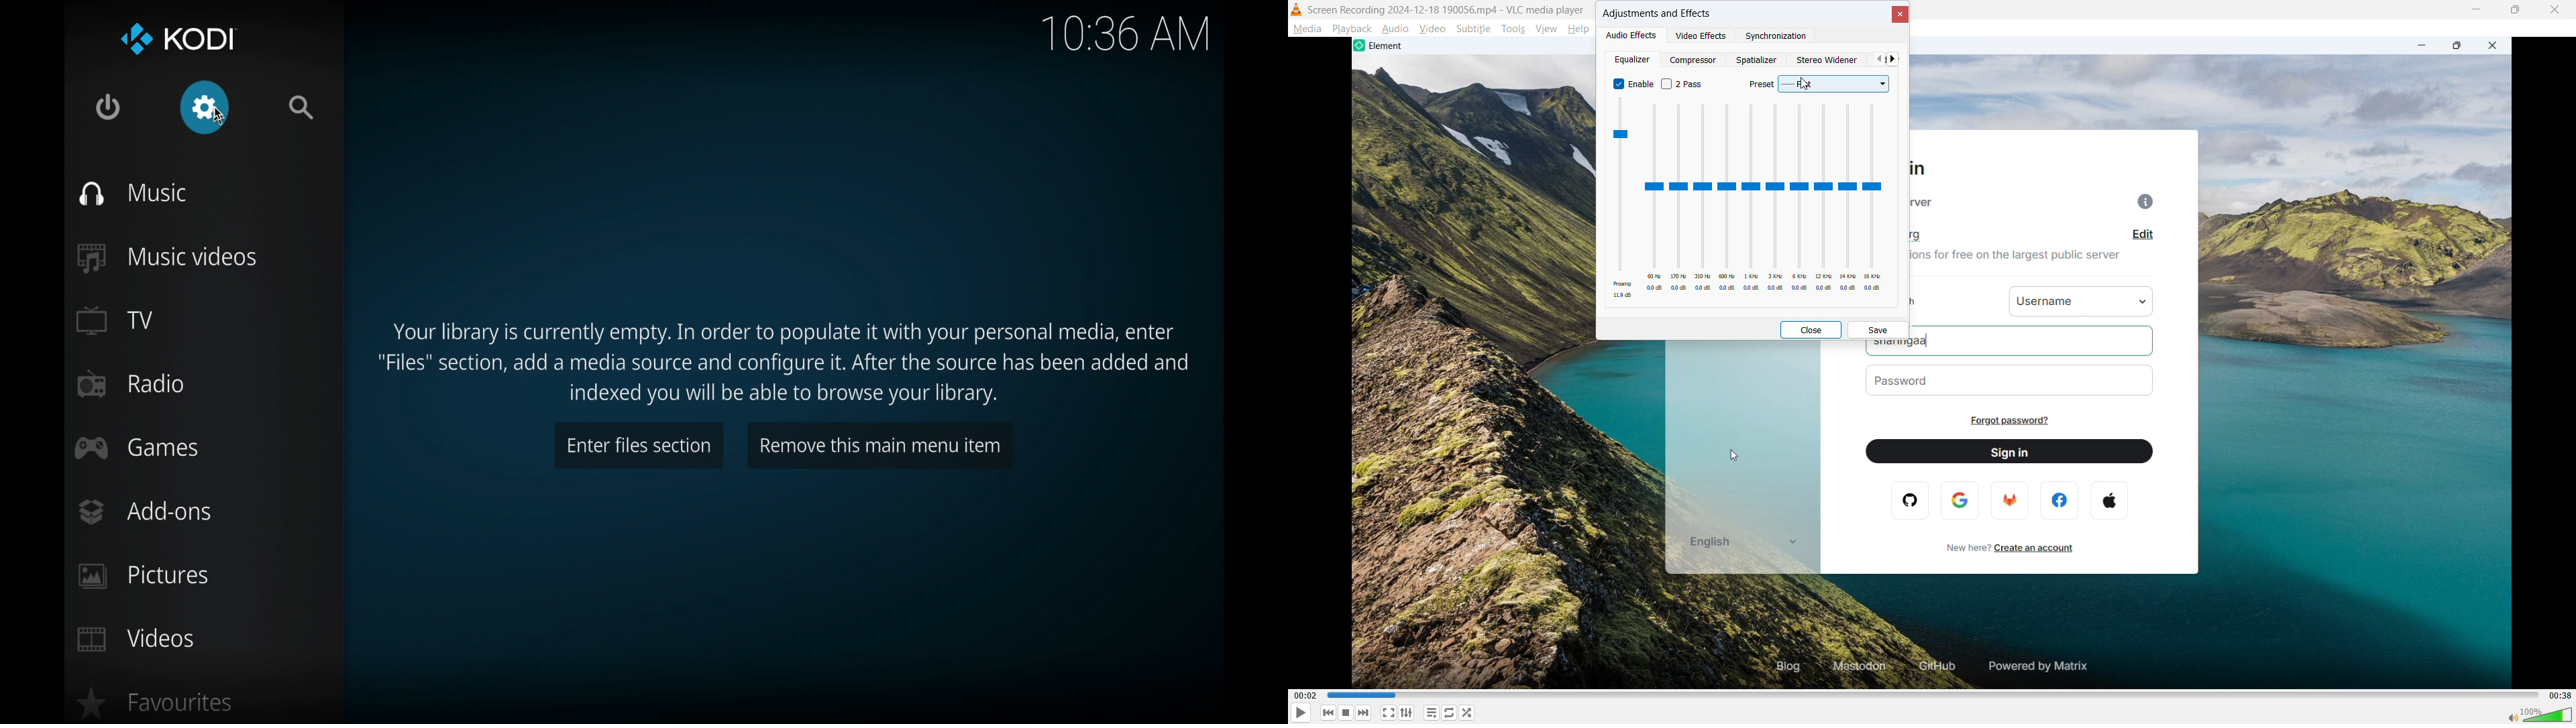  Describe the element at coordinates (639, 445) in the screenshot. I see `enter files section` at that location.